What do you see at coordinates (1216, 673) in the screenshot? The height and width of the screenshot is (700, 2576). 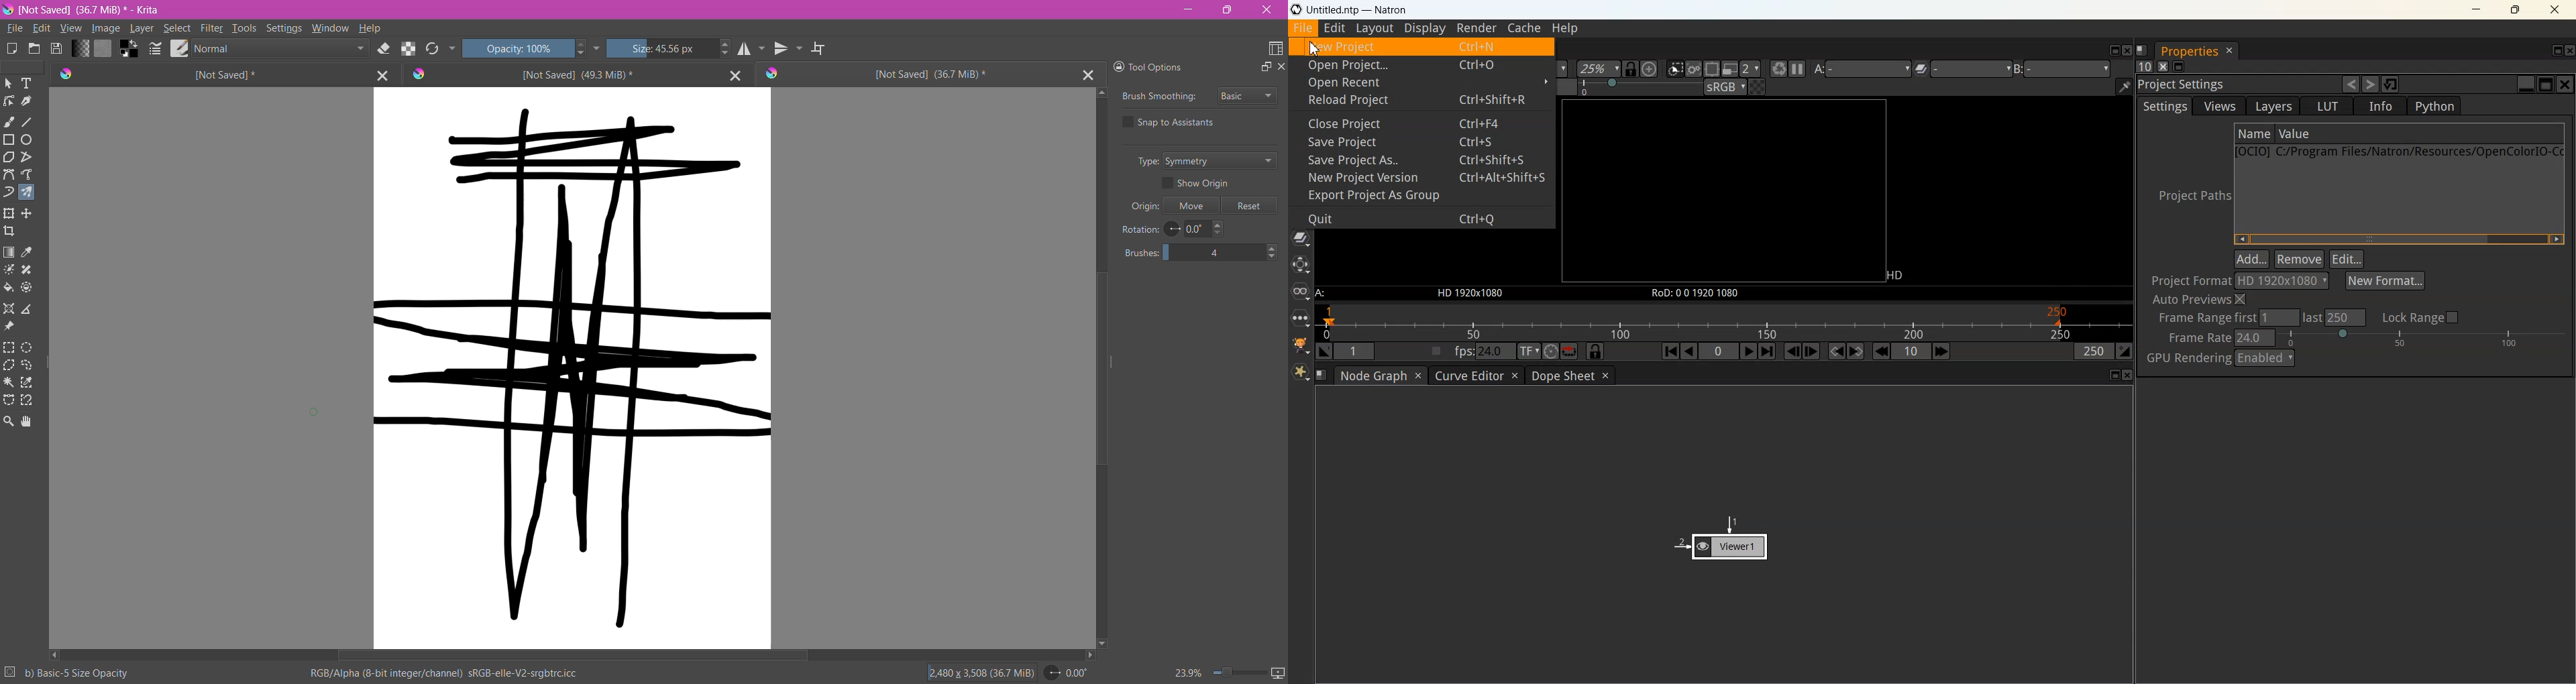 I see `Zoom Control` at bounding box center [1216, 673].